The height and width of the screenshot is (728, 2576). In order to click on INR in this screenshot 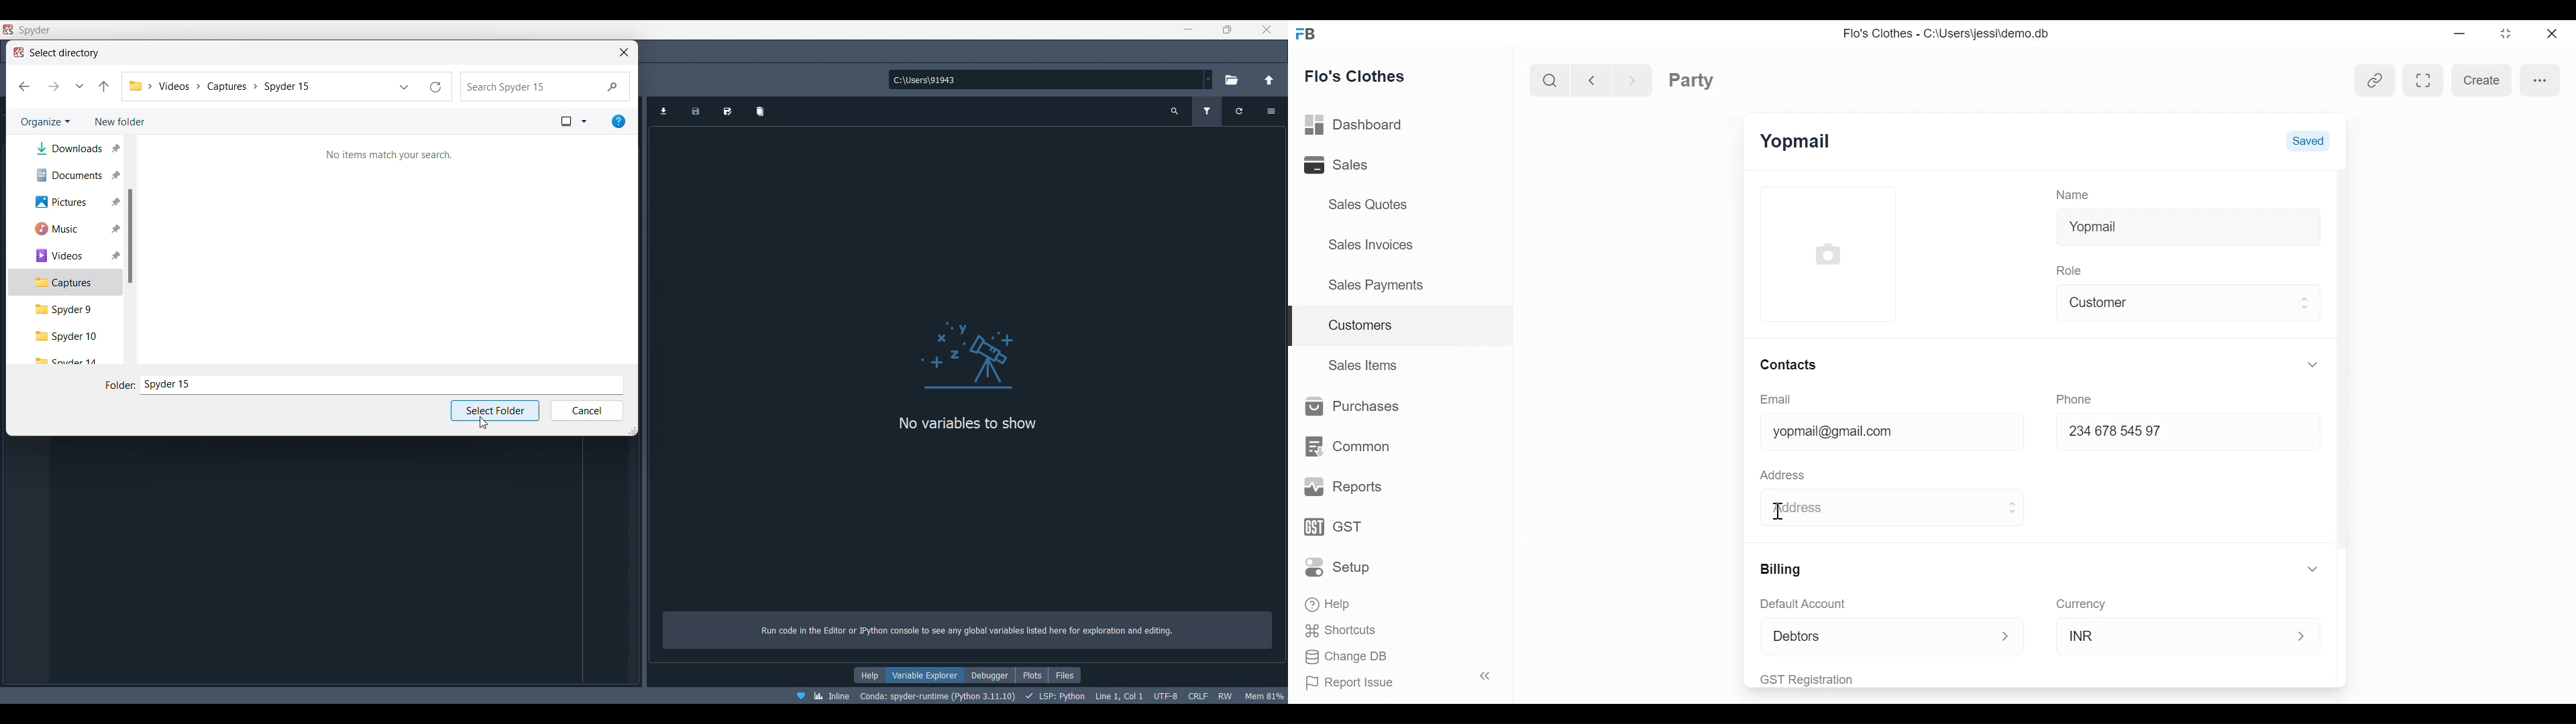, I will do `click(2174, 634)`.